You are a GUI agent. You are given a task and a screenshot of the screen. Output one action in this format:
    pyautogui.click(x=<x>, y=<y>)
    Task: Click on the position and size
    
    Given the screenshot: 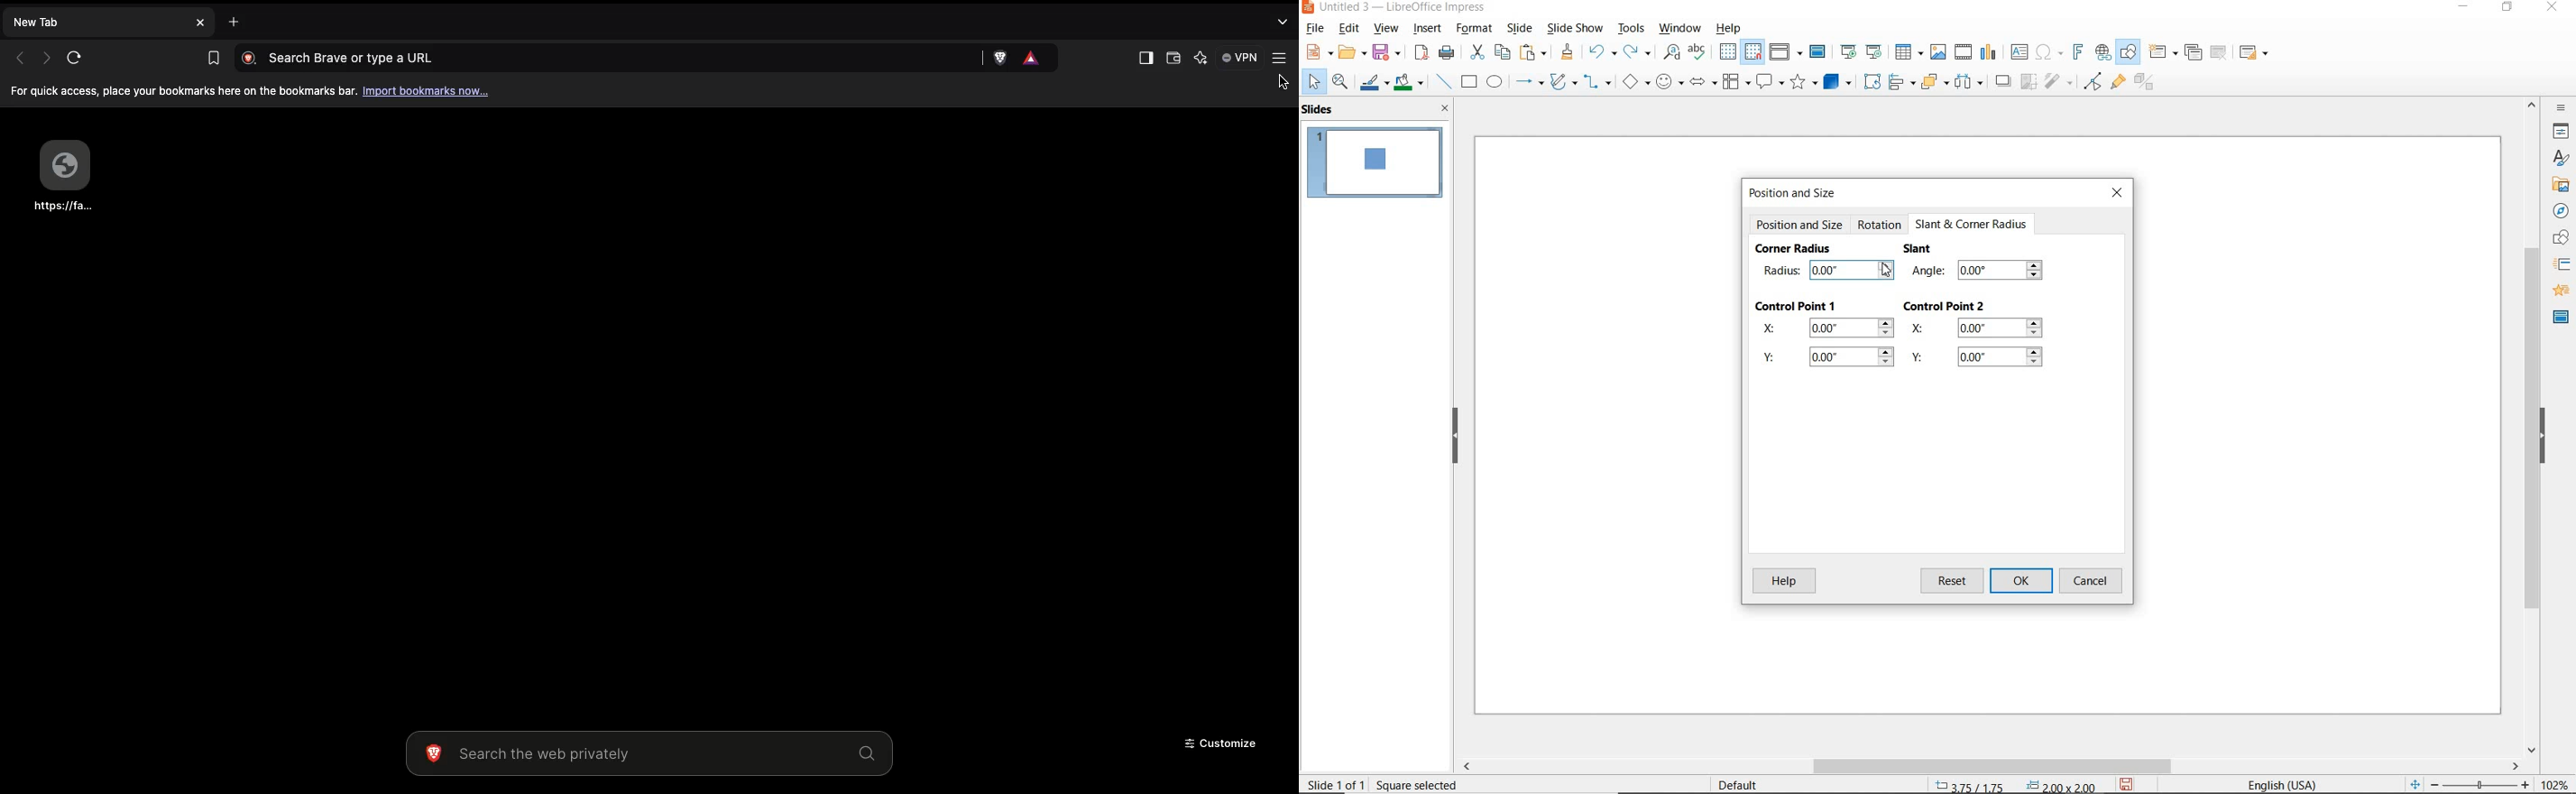 What is the action you would take?
    pyautogui.click(x=2010, y=783)
    